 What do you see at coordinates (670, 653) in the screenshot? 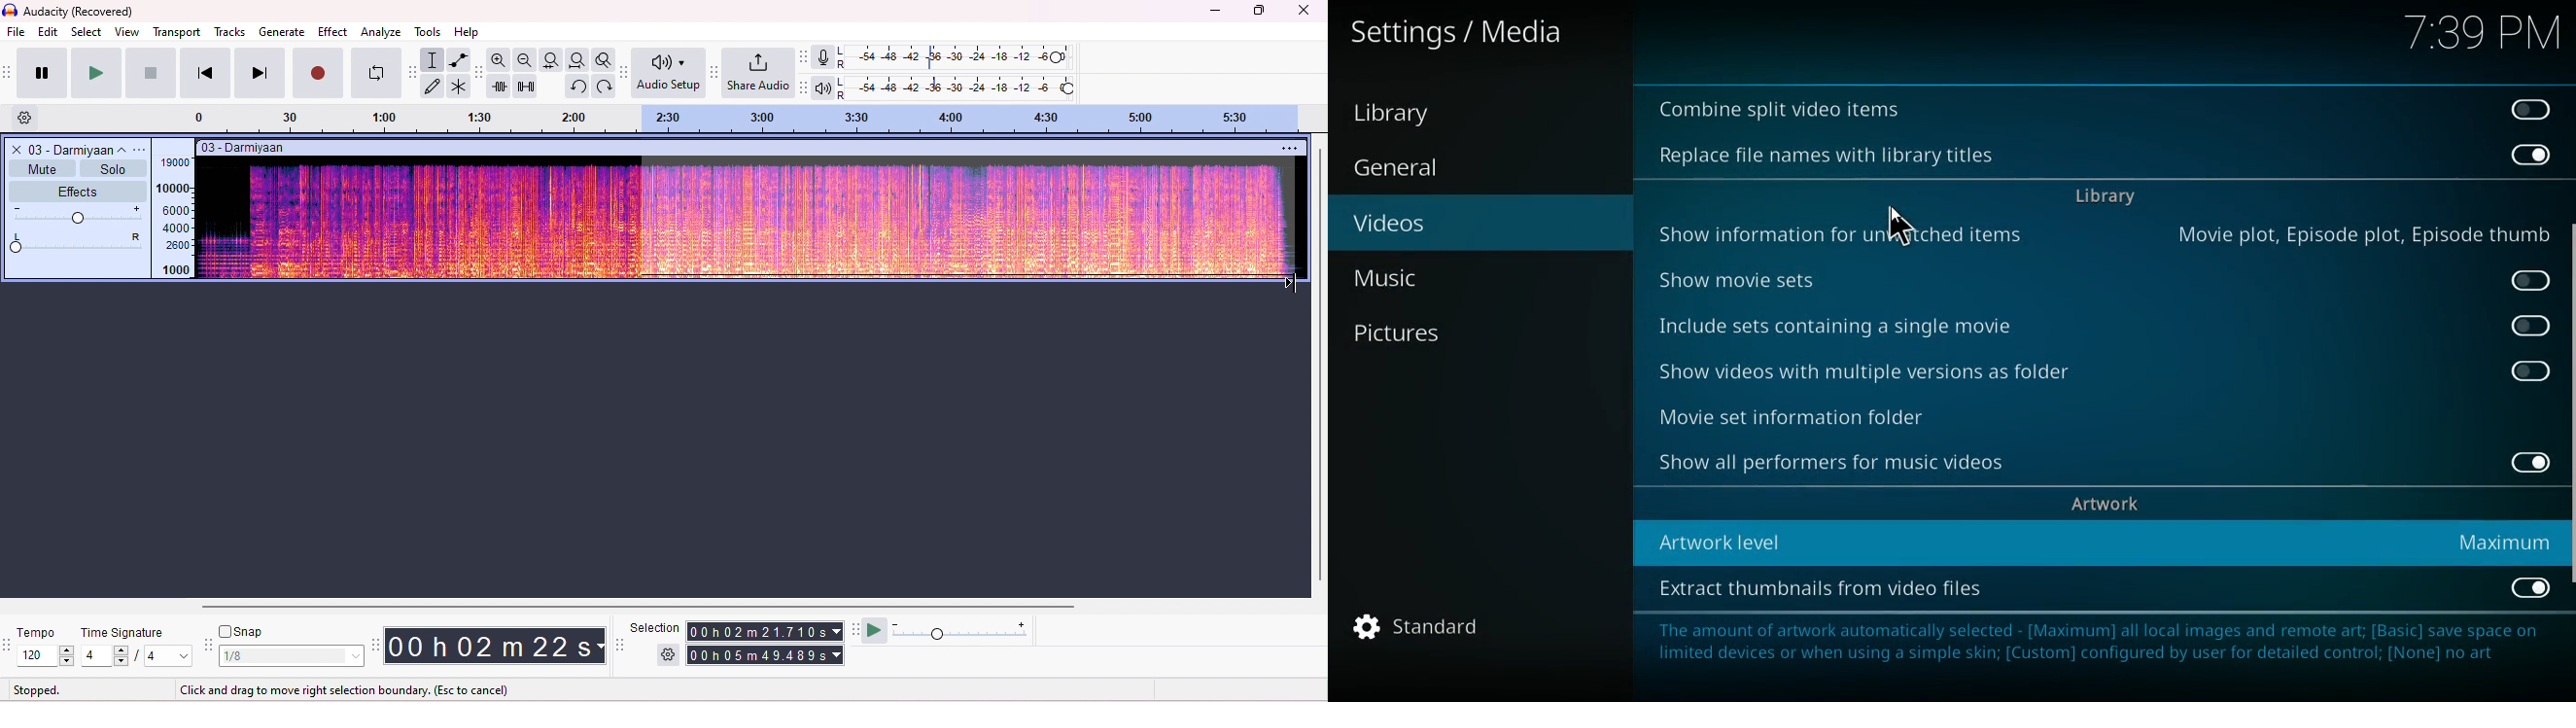
I see `selection options` at bounding box center [670, 653].